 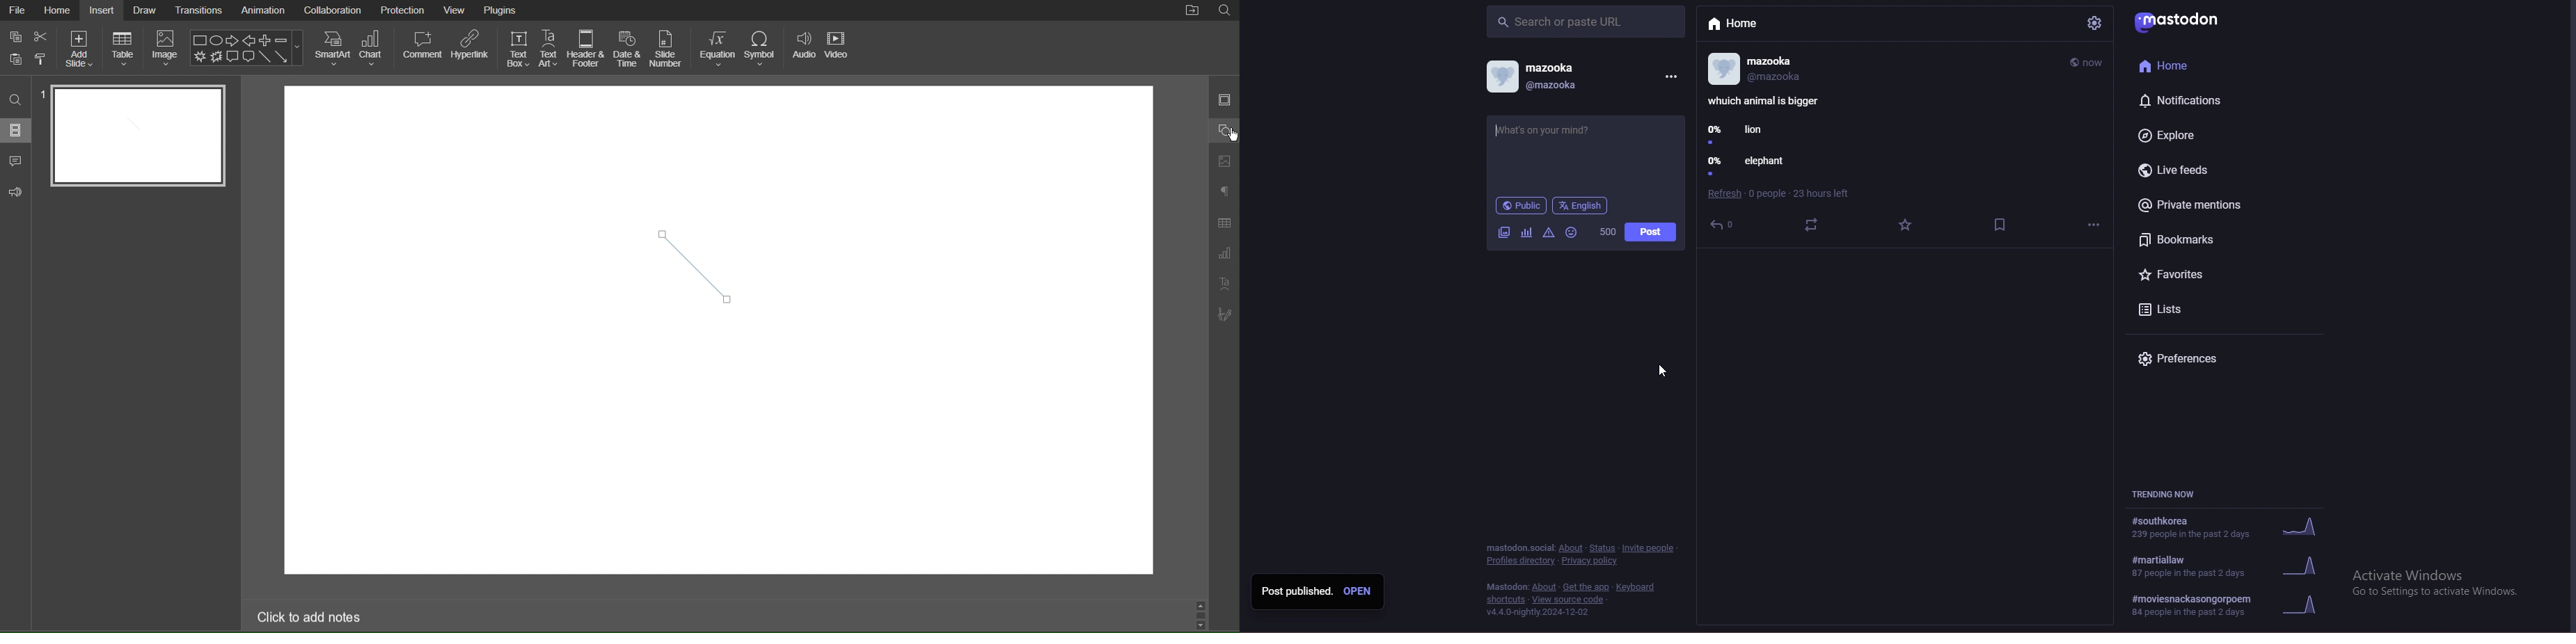 What do you see at coordinates (1592, 561) in the screenshot?
I see `privacy policy` at bounding box center [1592, 561].